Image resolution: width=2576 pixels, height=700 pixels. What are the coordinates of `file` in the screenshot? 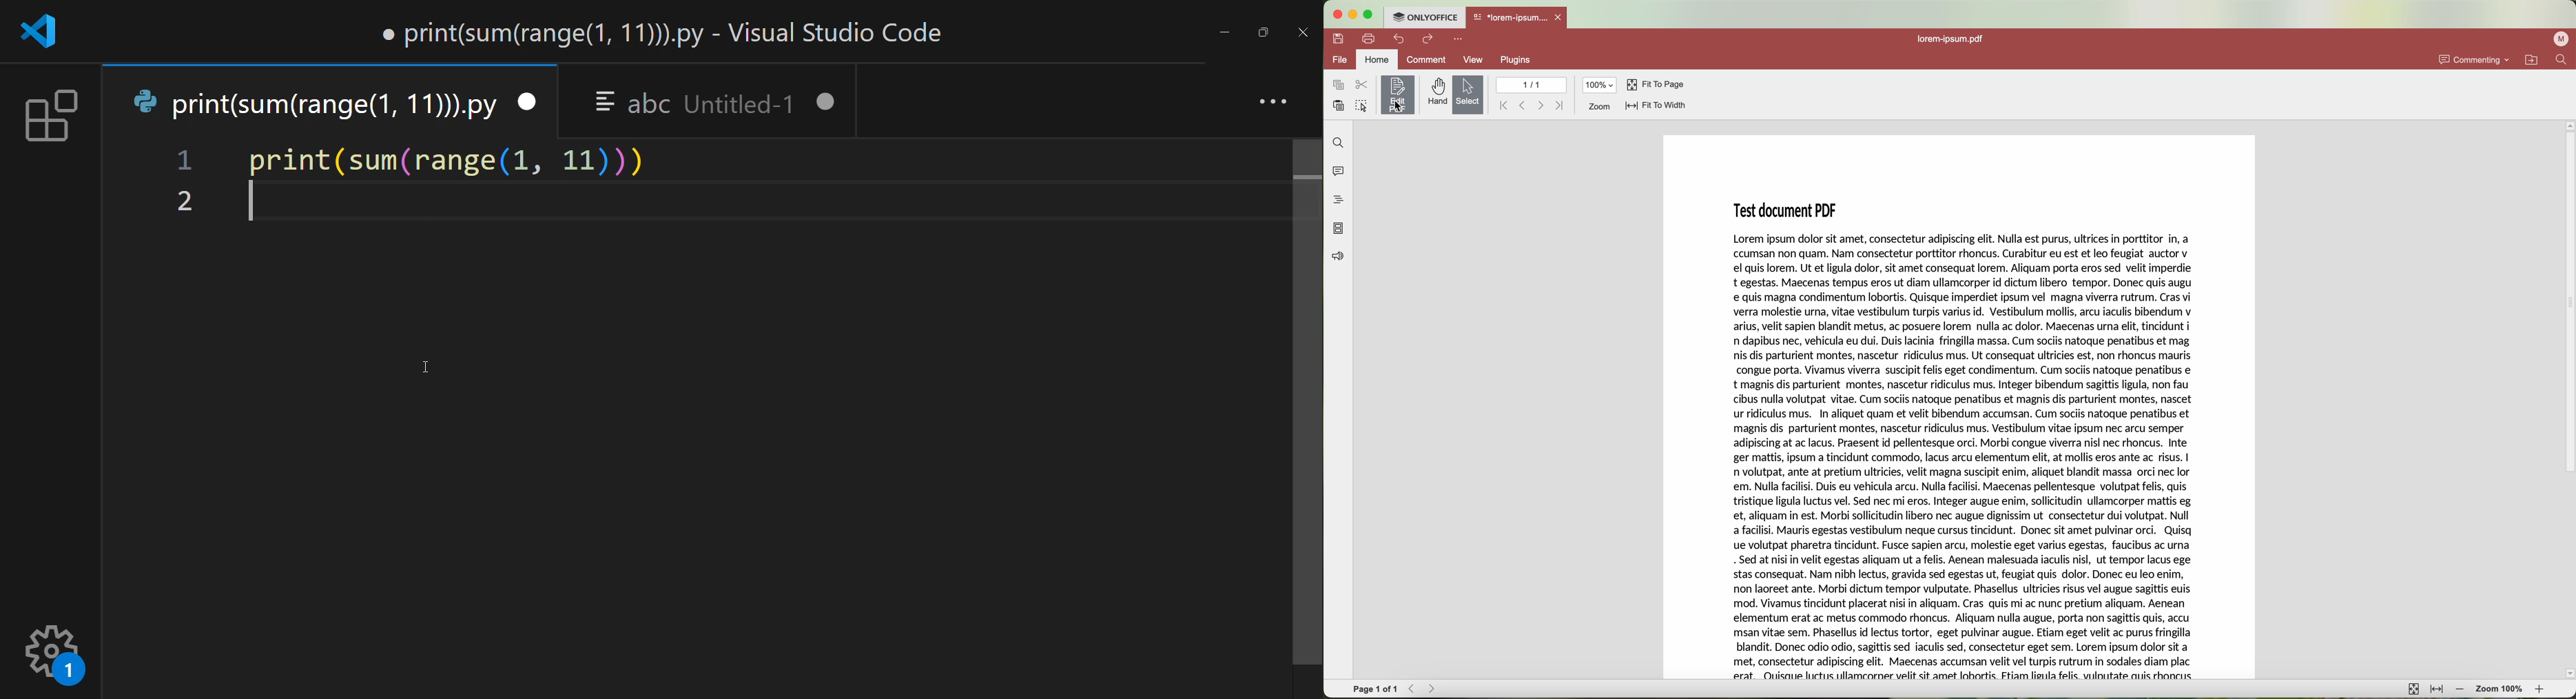 It's located at (1338, 59).